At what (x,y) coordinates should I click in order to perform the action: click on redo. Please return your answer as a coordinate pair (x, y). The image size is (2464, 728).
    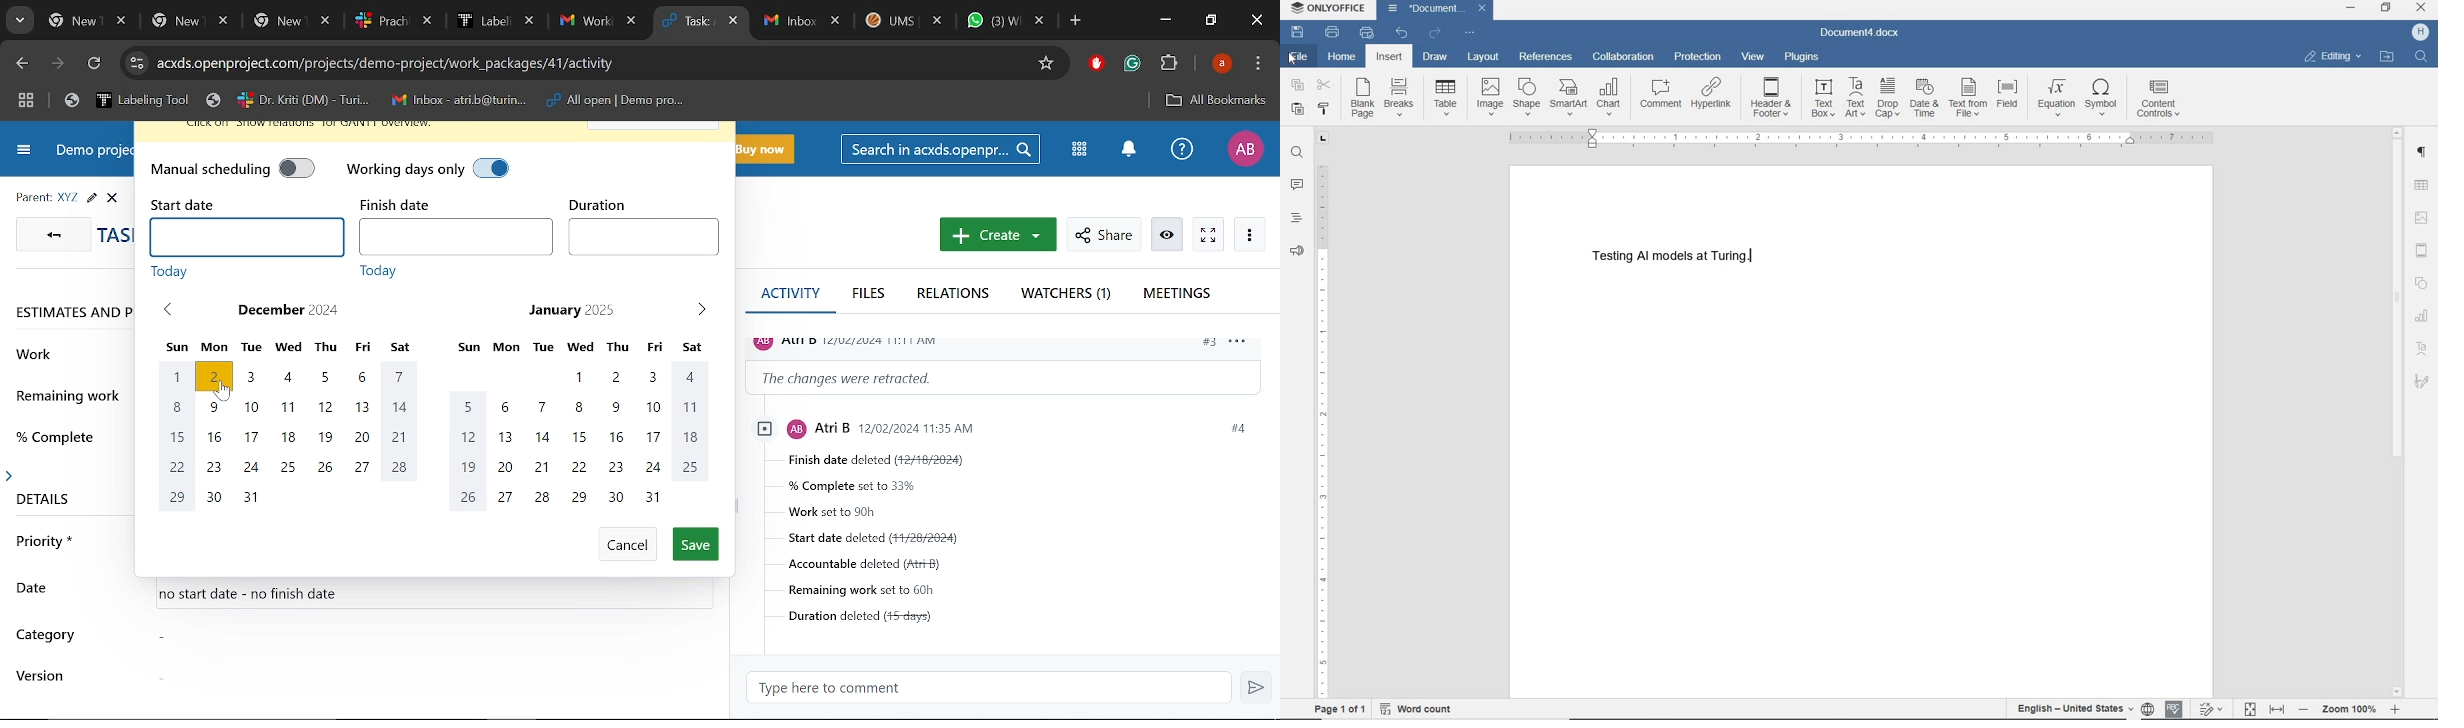
    Looking at the image, I should click on (1433, 34).